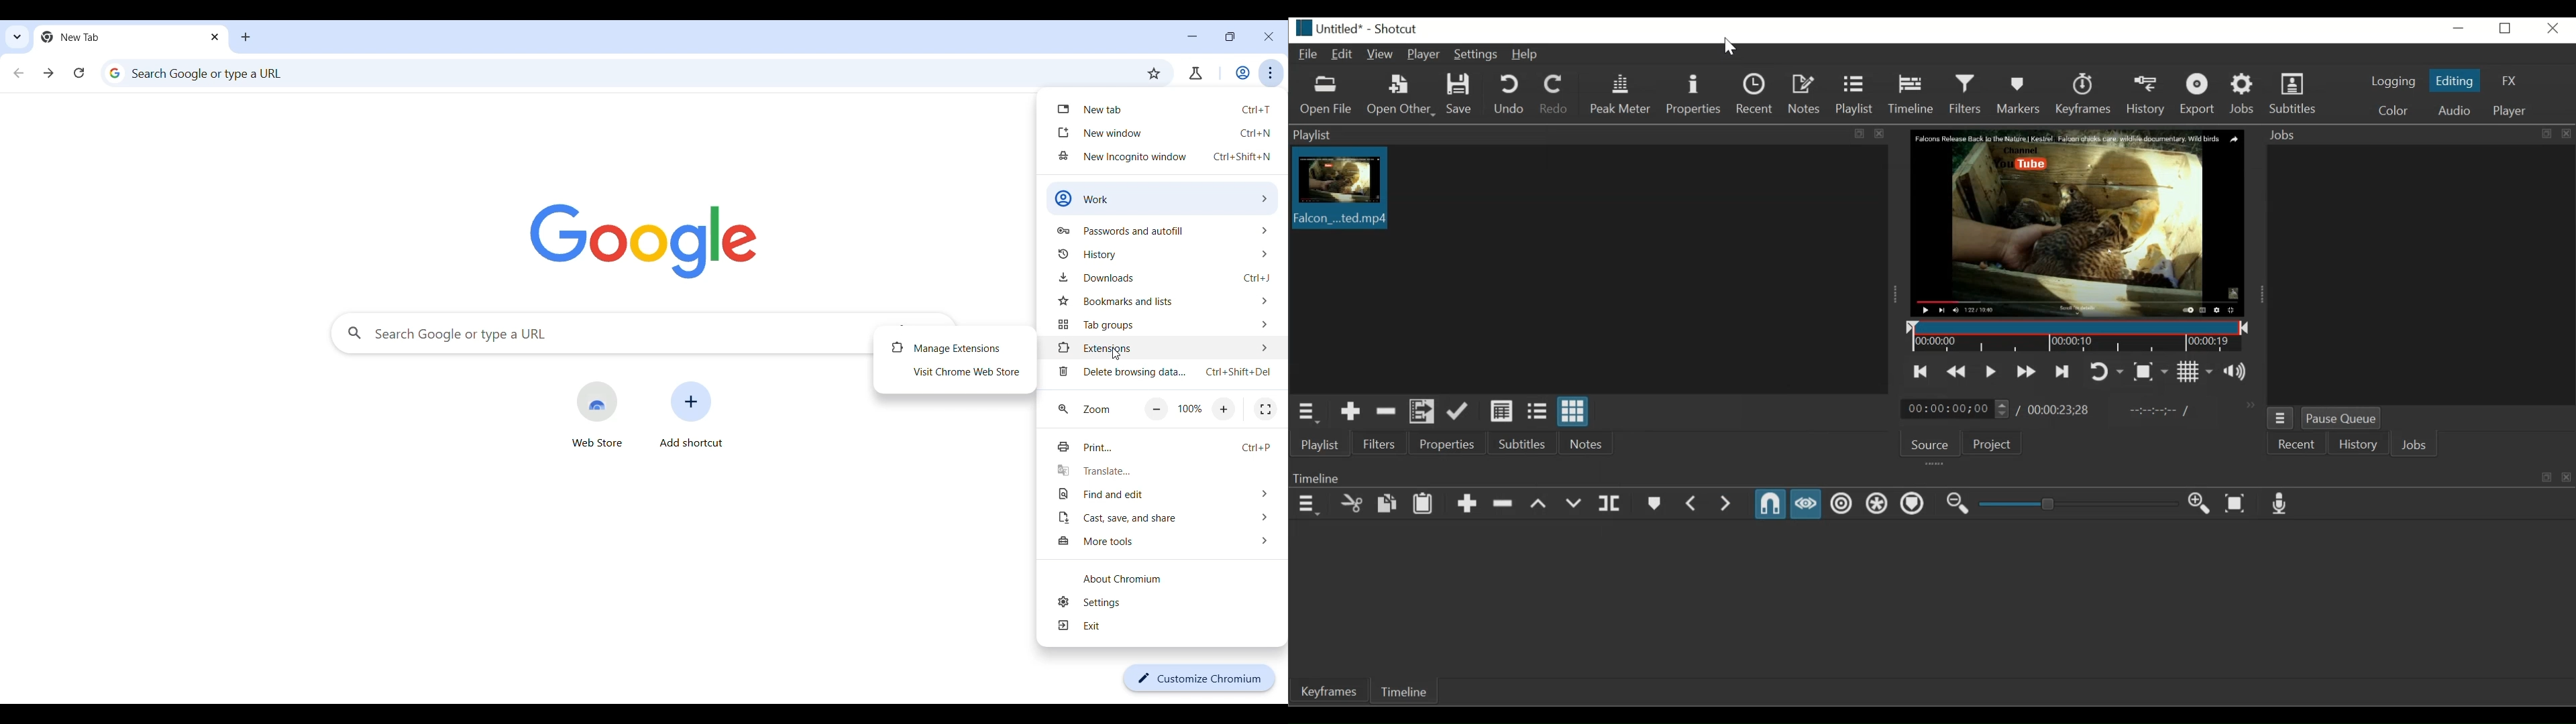 This screenshot has height=728, width=2576. What do you see at coordinates (1164, 301) in the screenshot?
I see `Bookmark and list options` at bounding box center [1164, 301].